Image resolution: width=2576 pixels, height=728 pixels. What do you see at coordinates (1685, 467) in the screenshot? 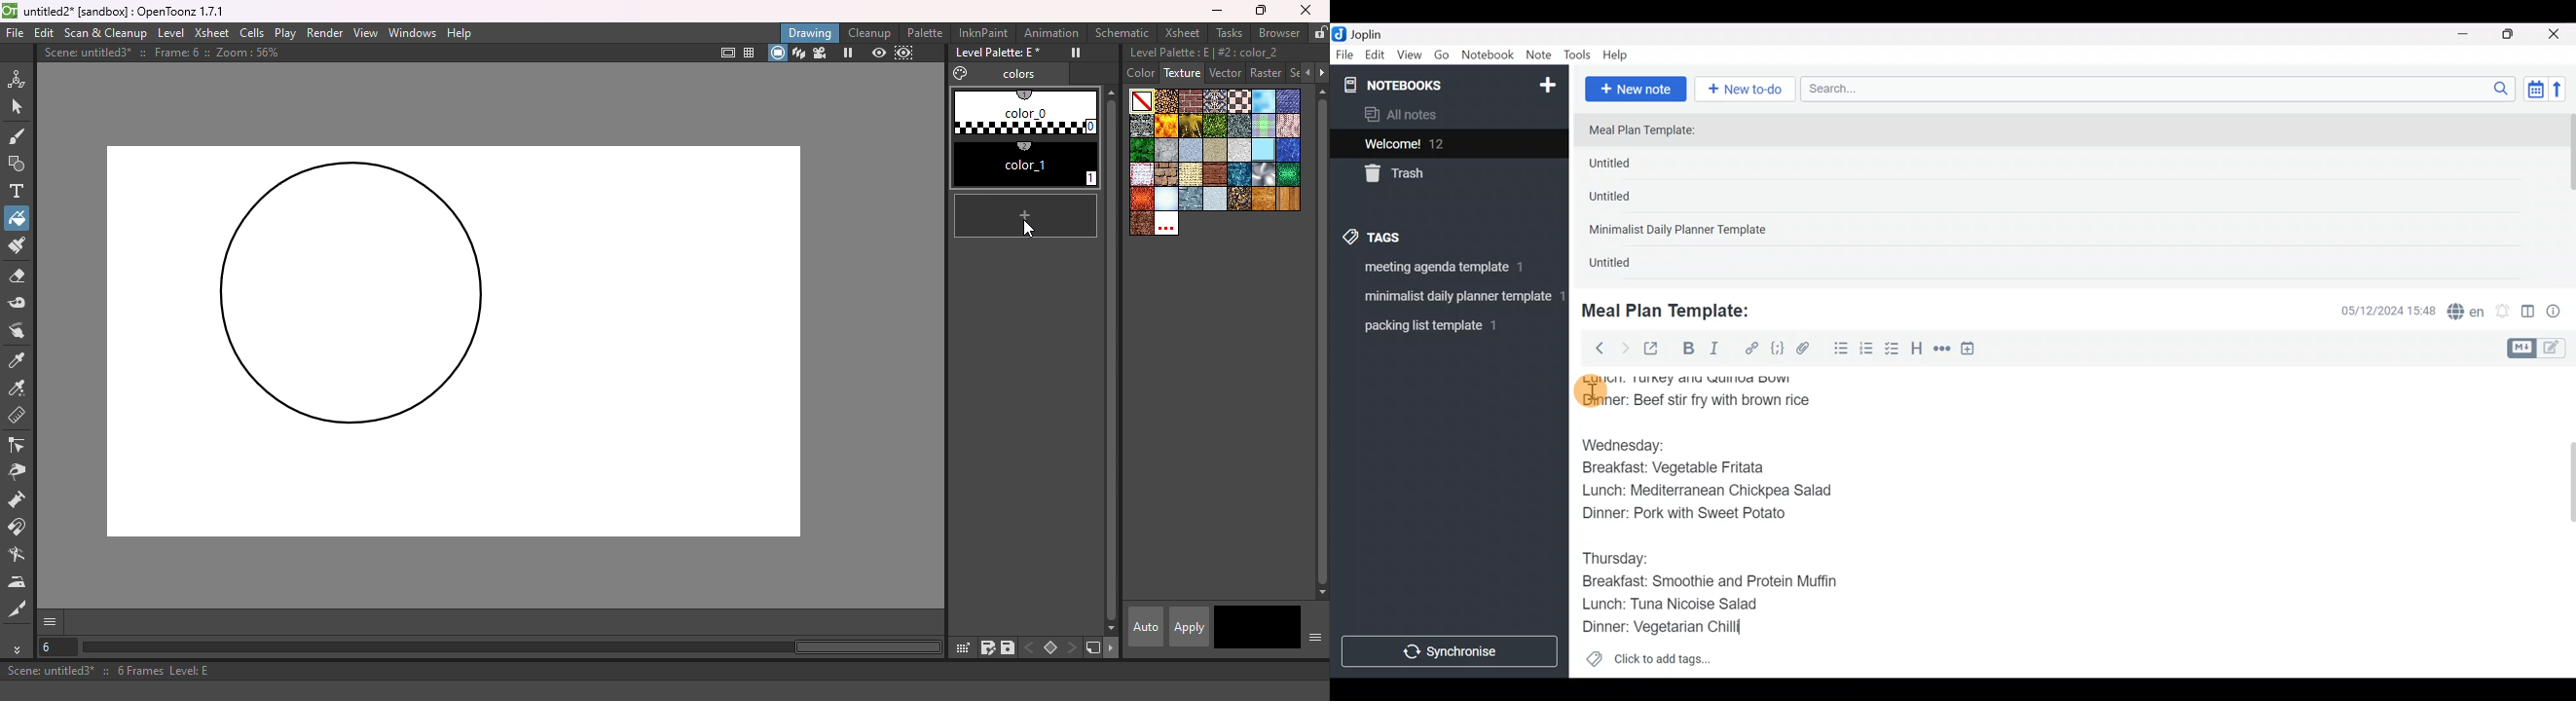
I see `Breakfast: Vegetable Fritata` at bounding box center [1685, 467].